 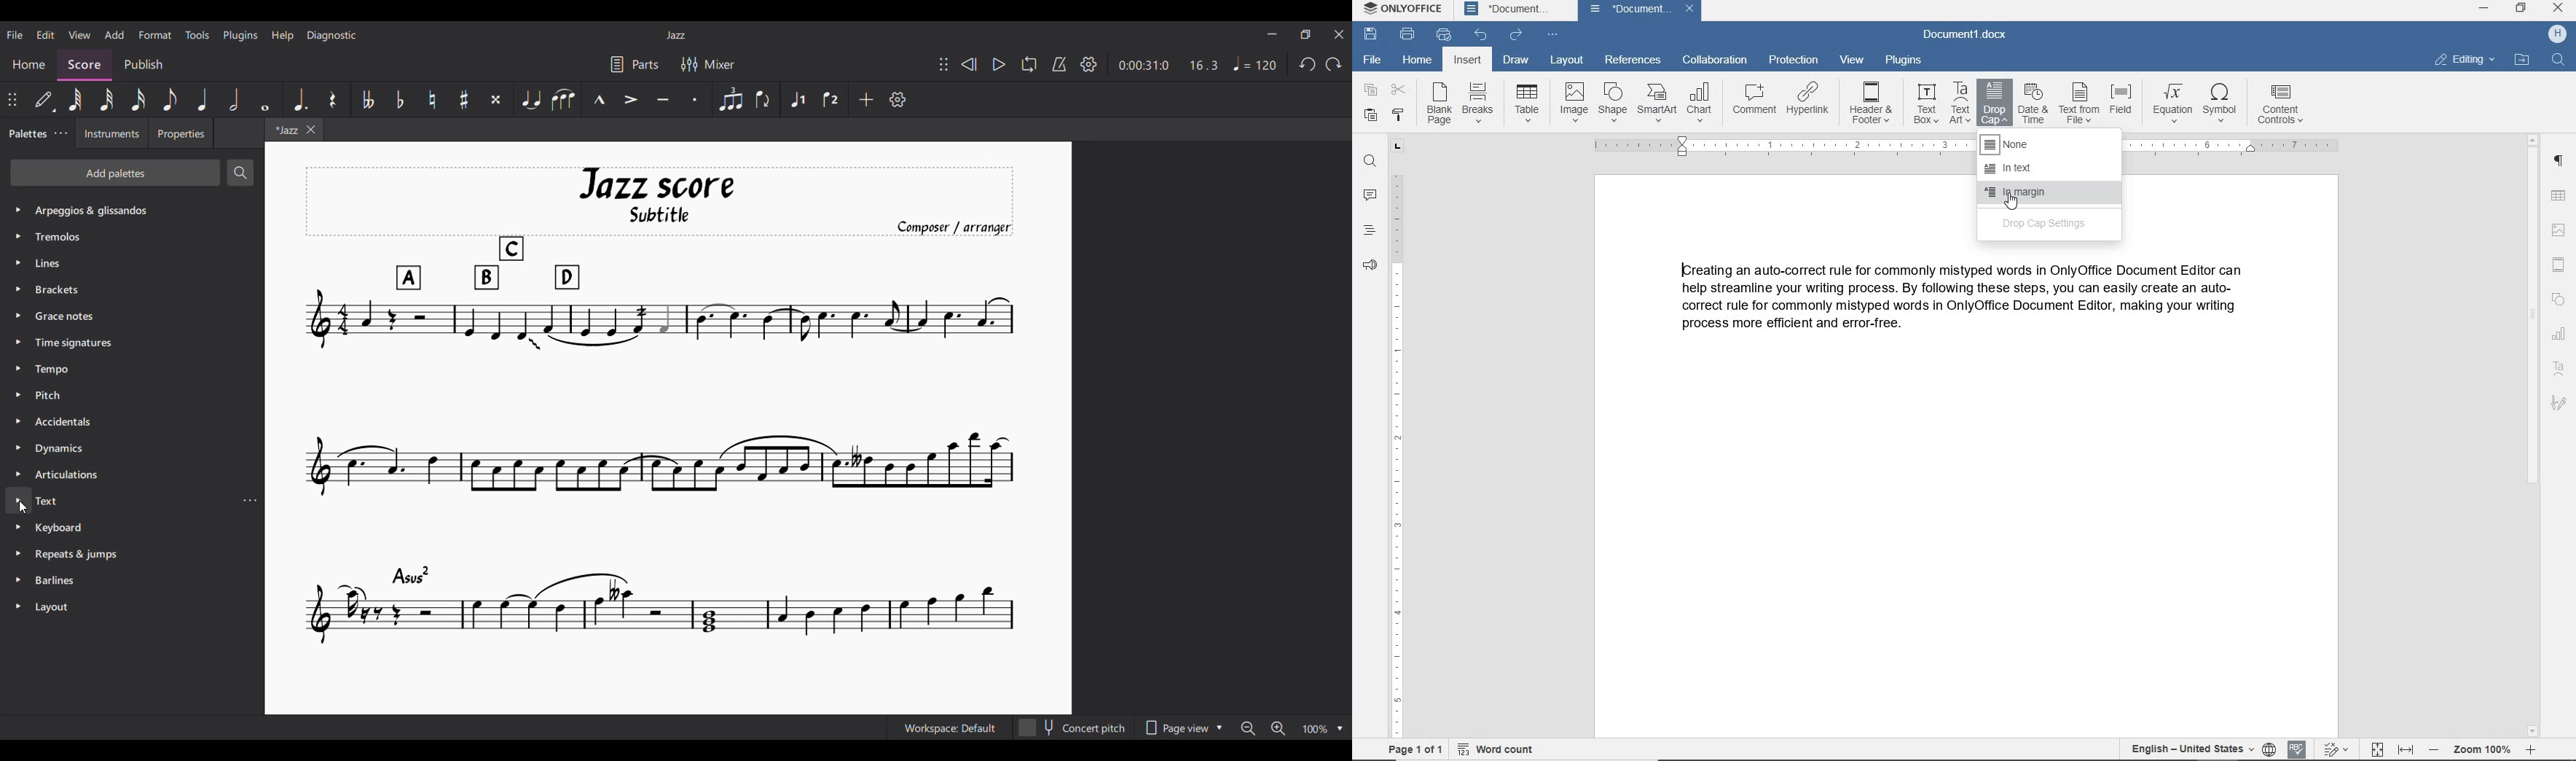 What do you see at coordinates (2560, 195) in the screenshot?
I see `table` at bounding box center [2560, 195].